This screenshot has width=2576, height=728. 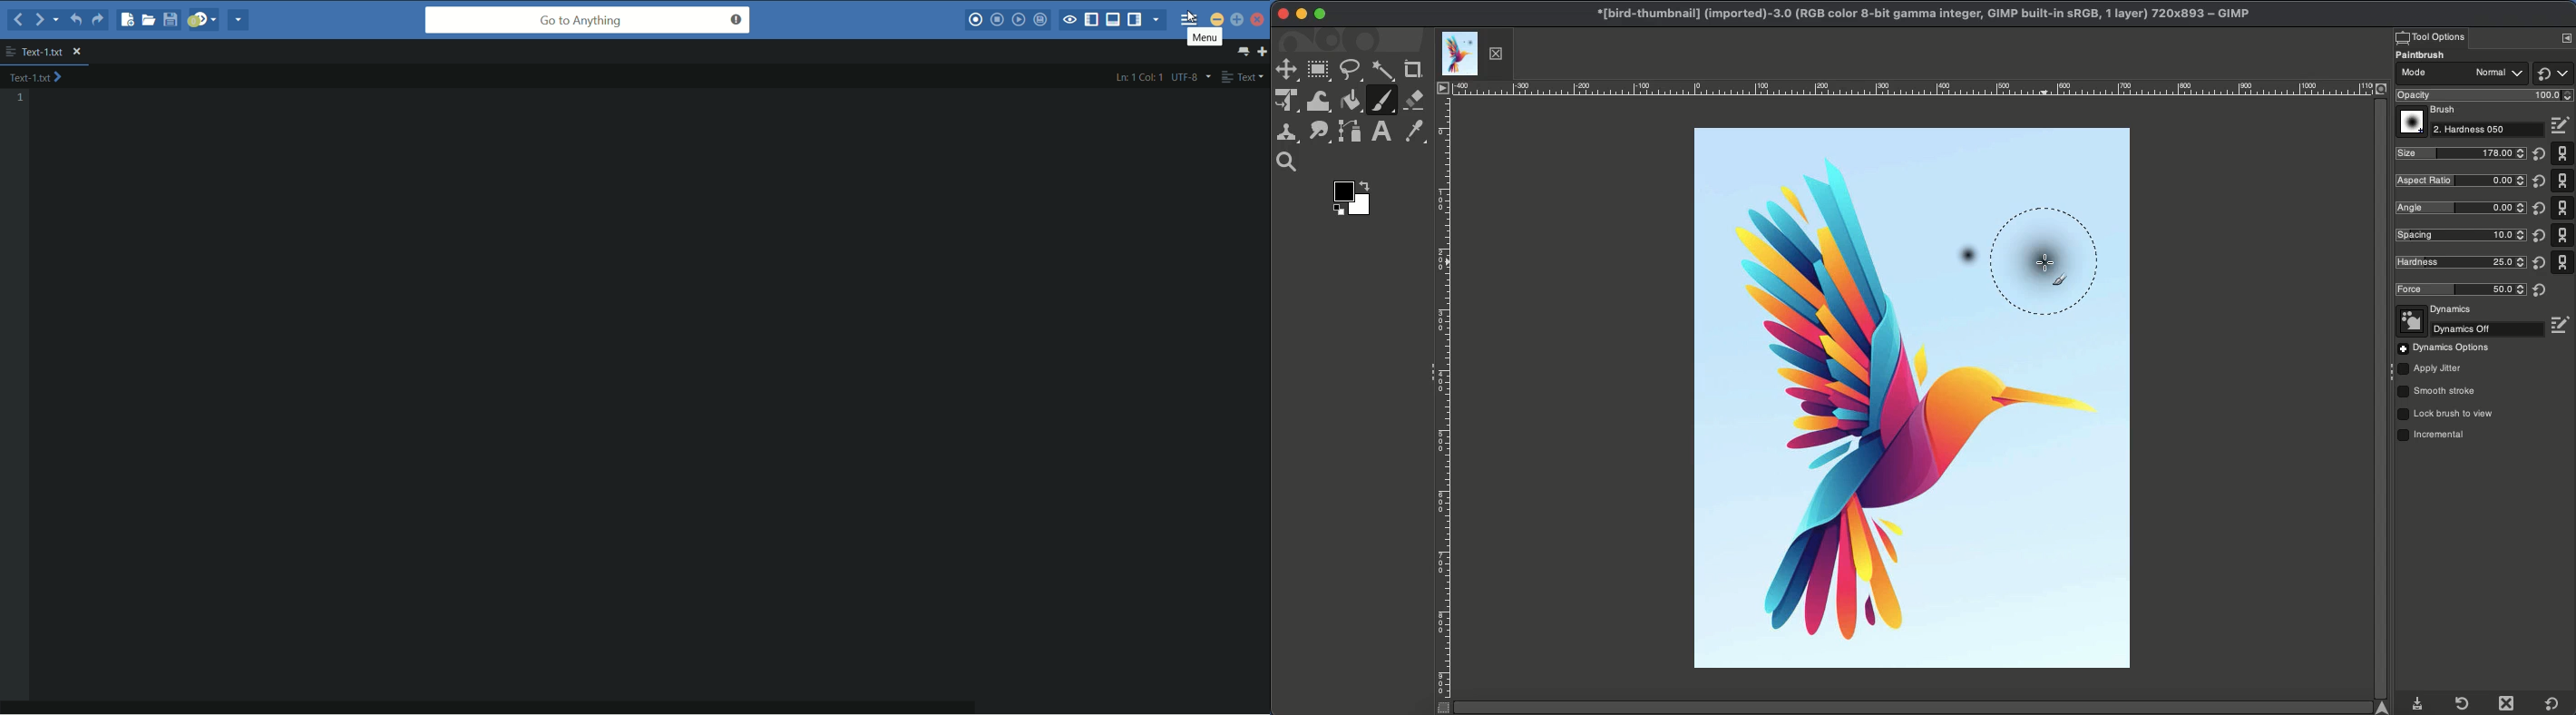 What do you see at coordinates (1830, 298) in the screenshot?
I see `image` at bounding box center [1830, 298].